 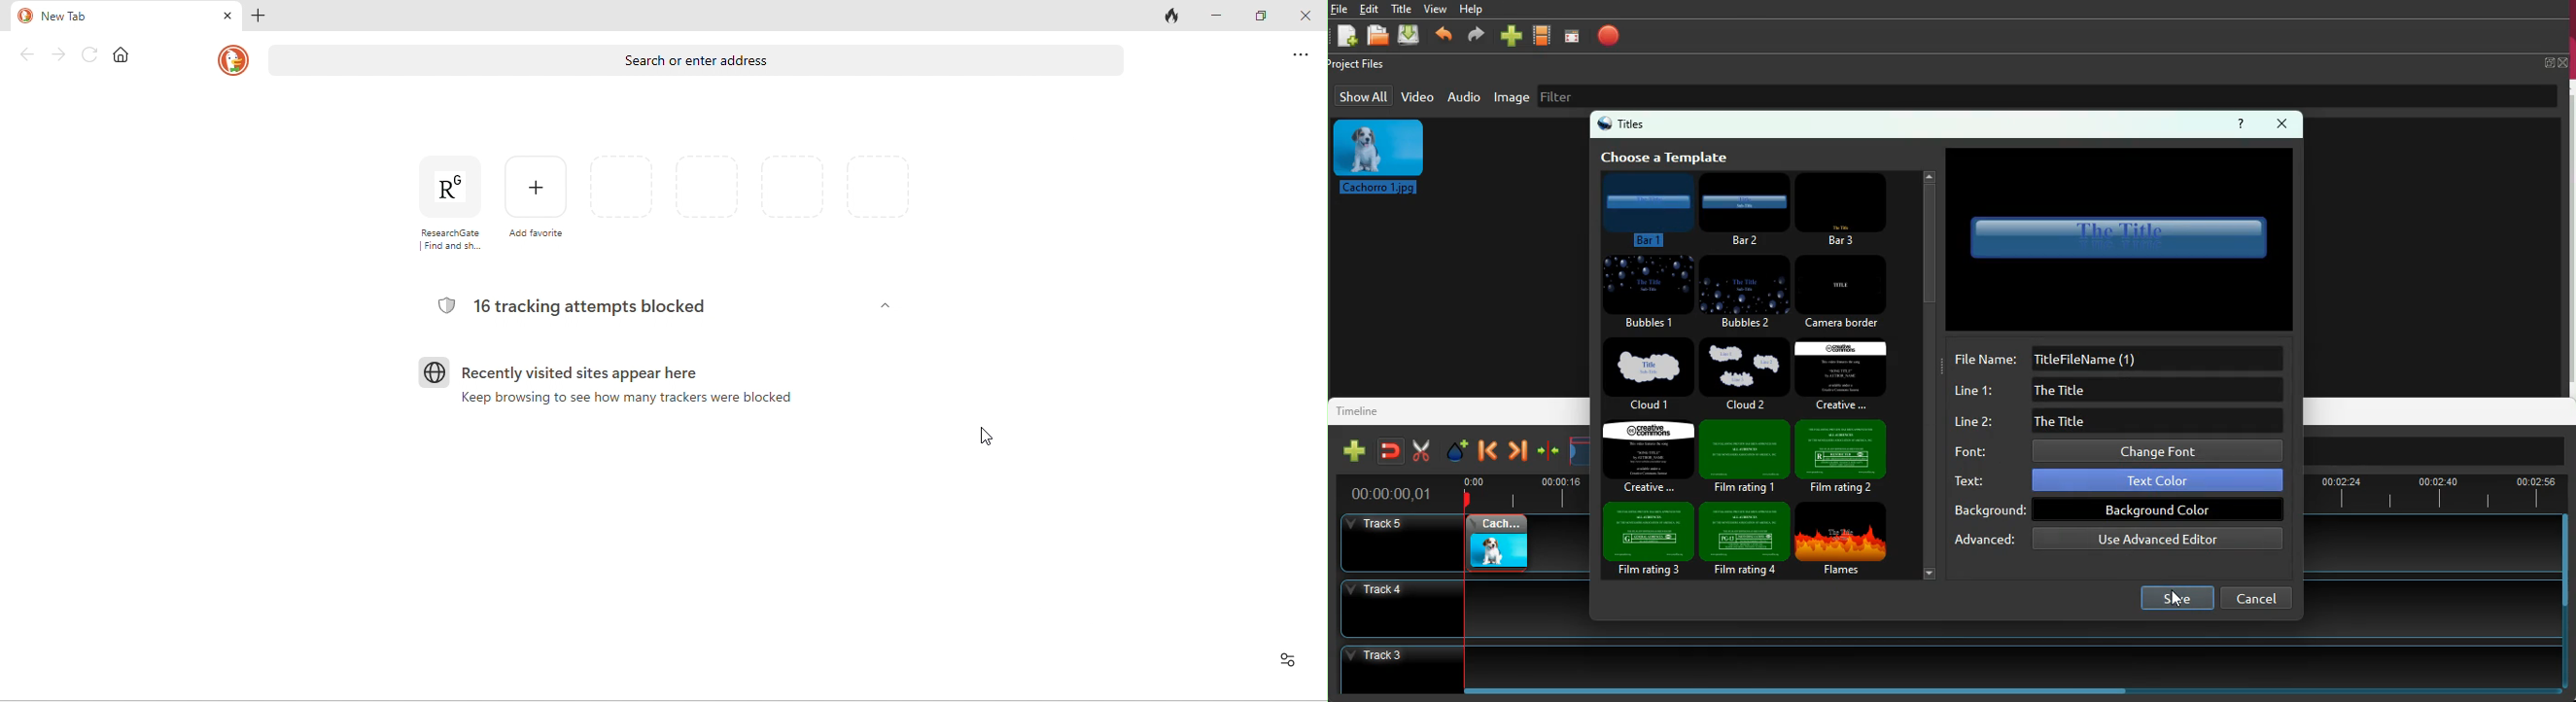 I want to click on join, so click(x=1389, y=451).